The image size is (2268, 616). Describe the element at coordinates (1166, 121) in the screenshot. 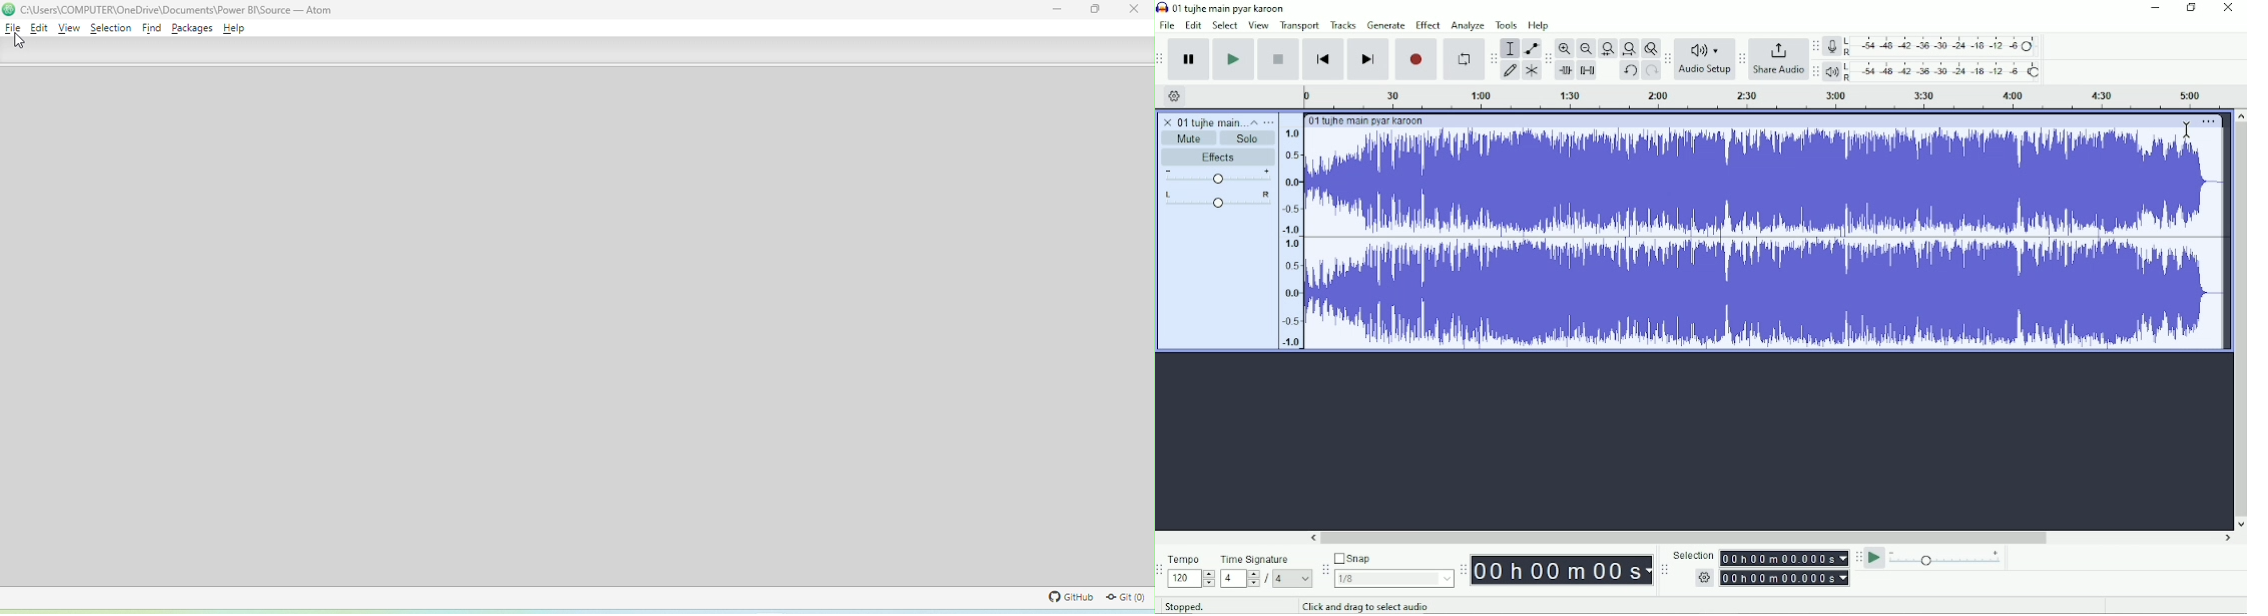

I see `close` at that location.